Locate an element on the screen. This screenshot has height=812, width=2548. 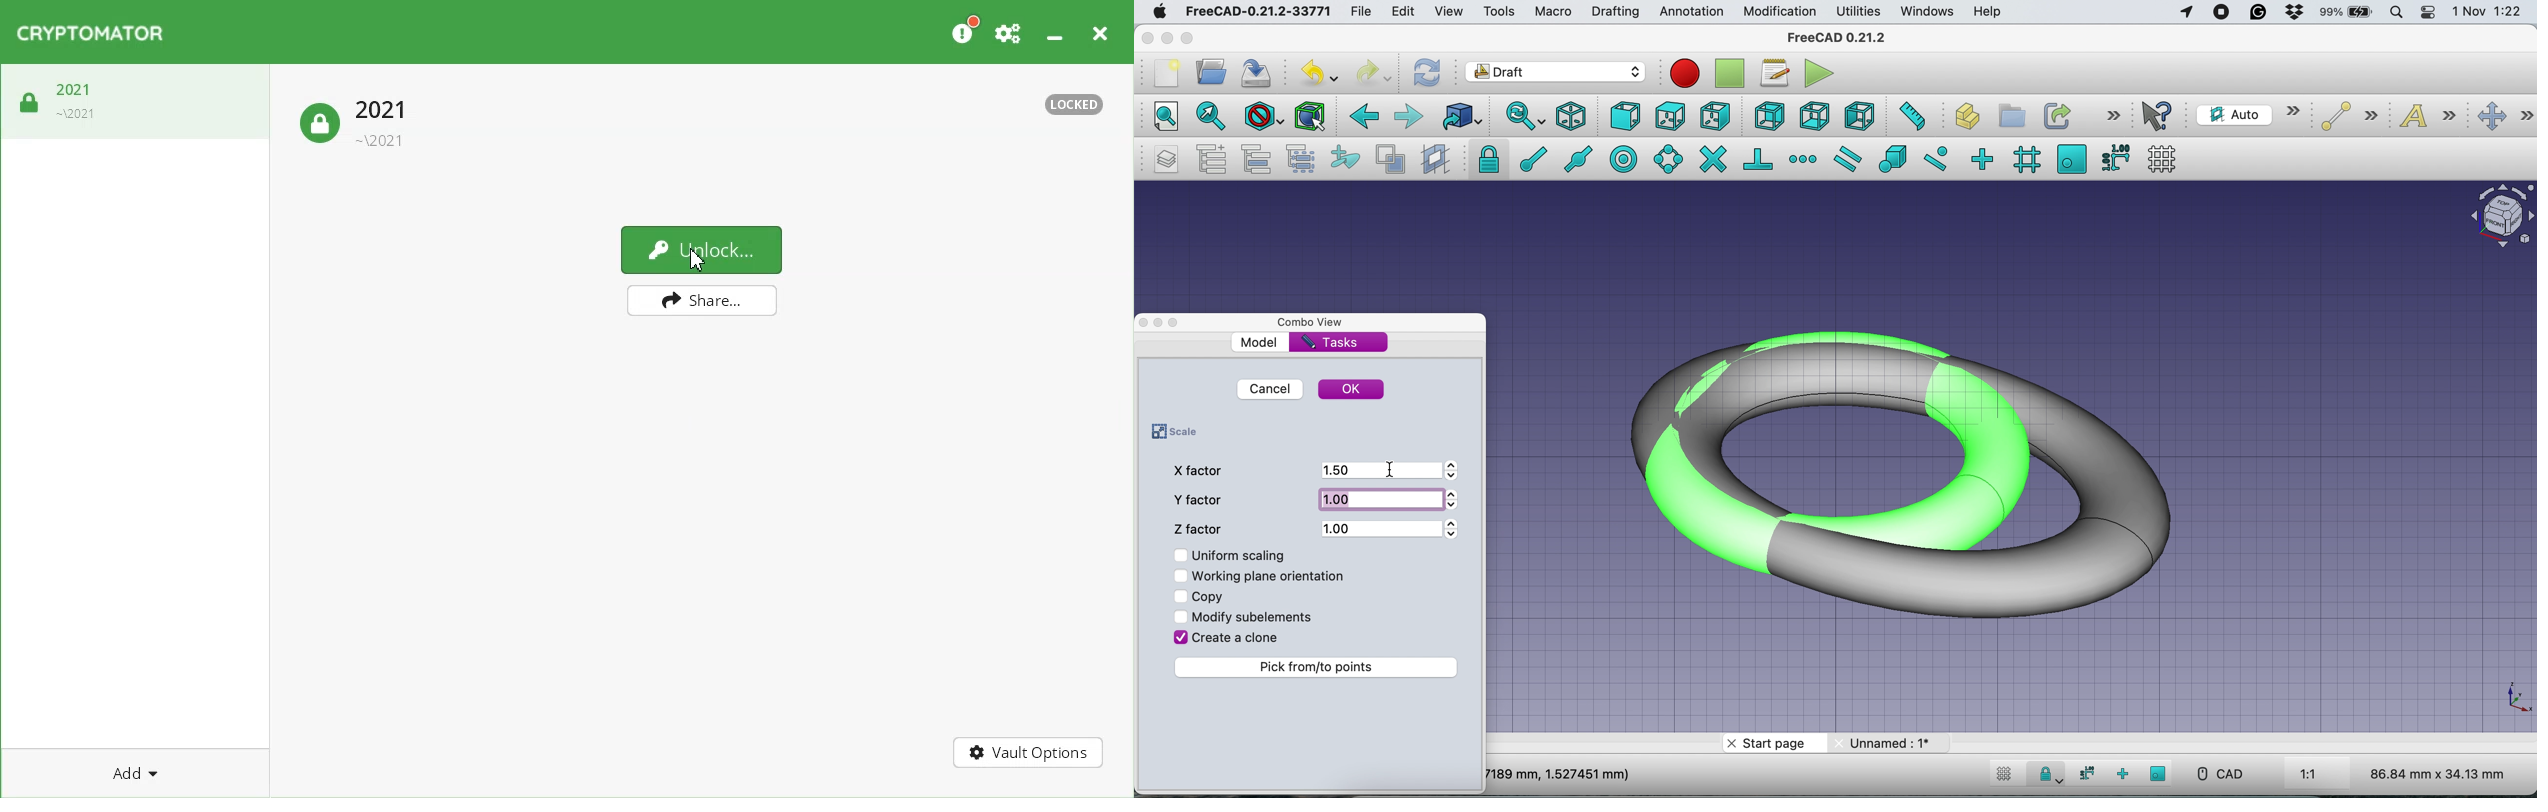
toggle grid is located at coordinates (2167, 159).